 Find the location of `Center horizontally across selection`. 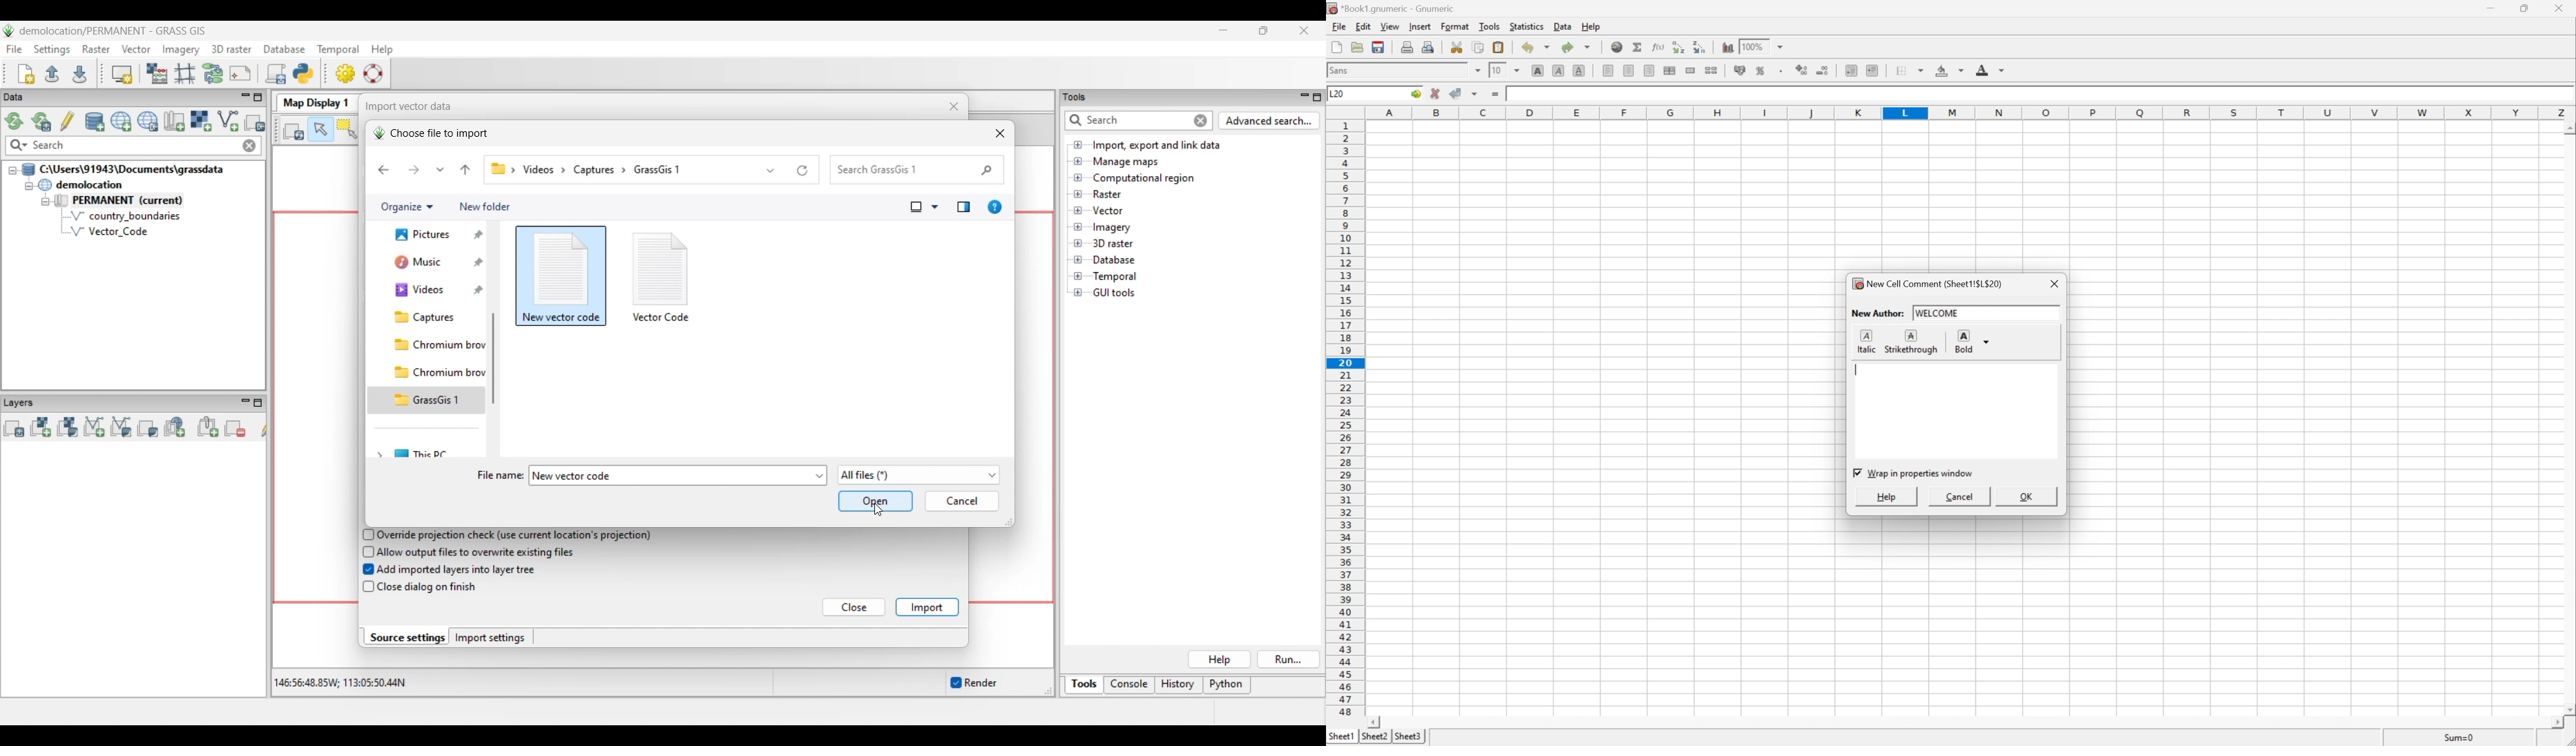

Center horizontally across selection is located at coordinates (1669, 70).